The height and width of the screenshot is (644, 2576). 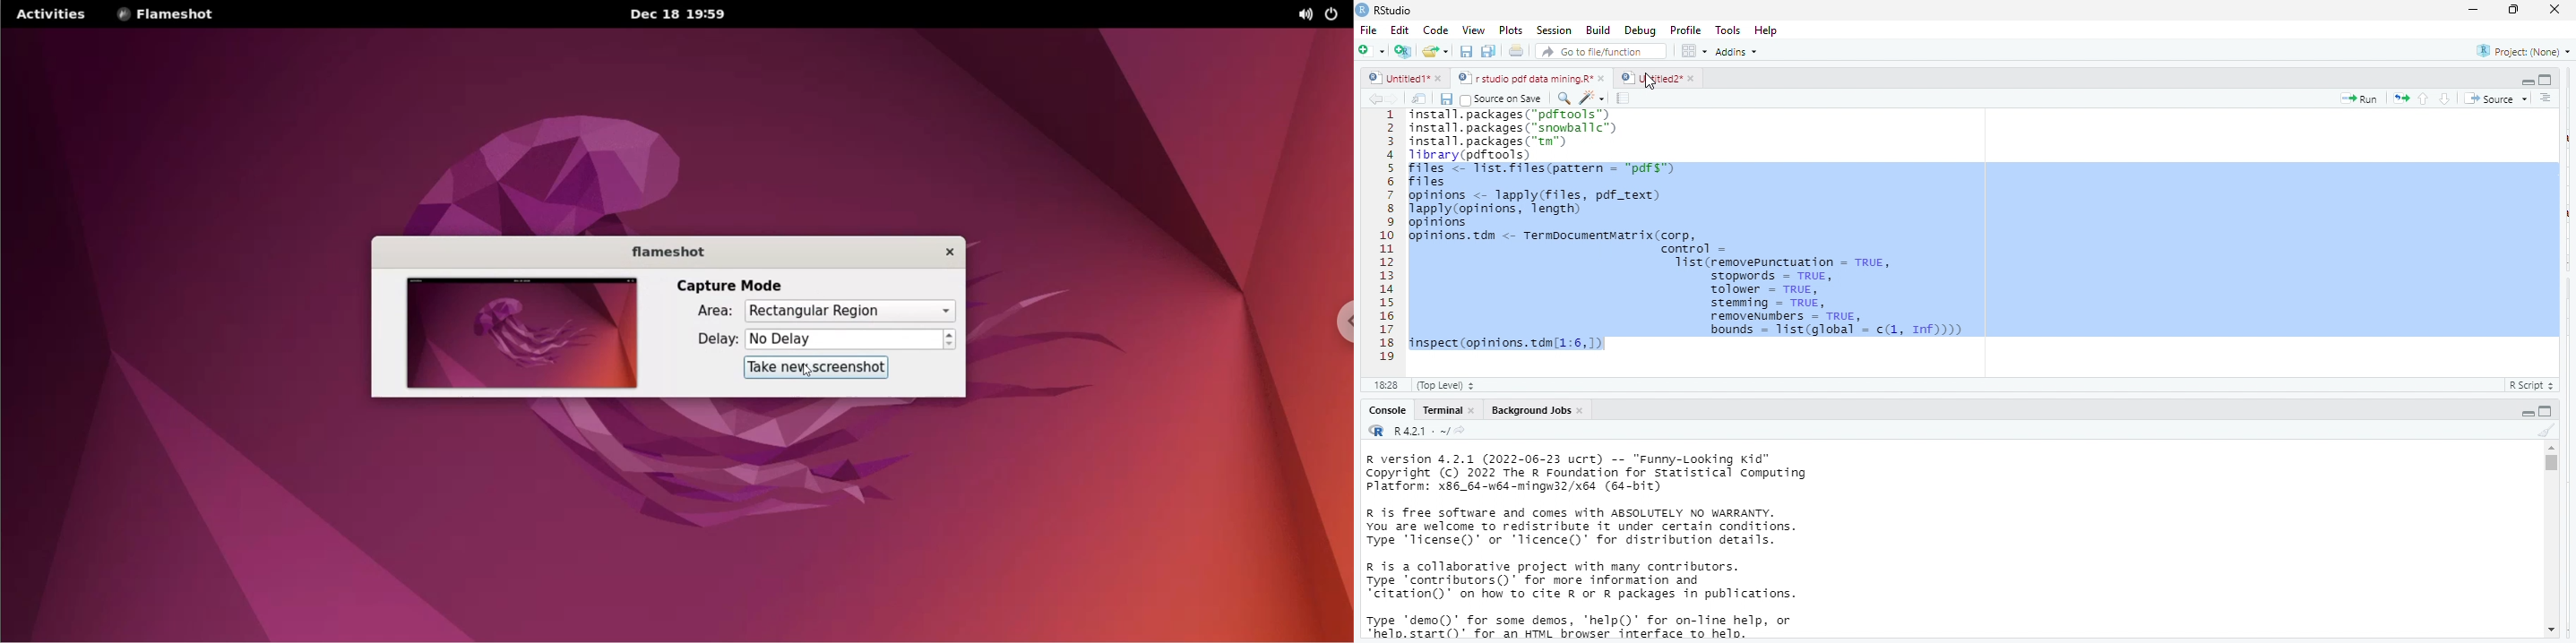 I want to click on view, so click(x=1469, y=30).